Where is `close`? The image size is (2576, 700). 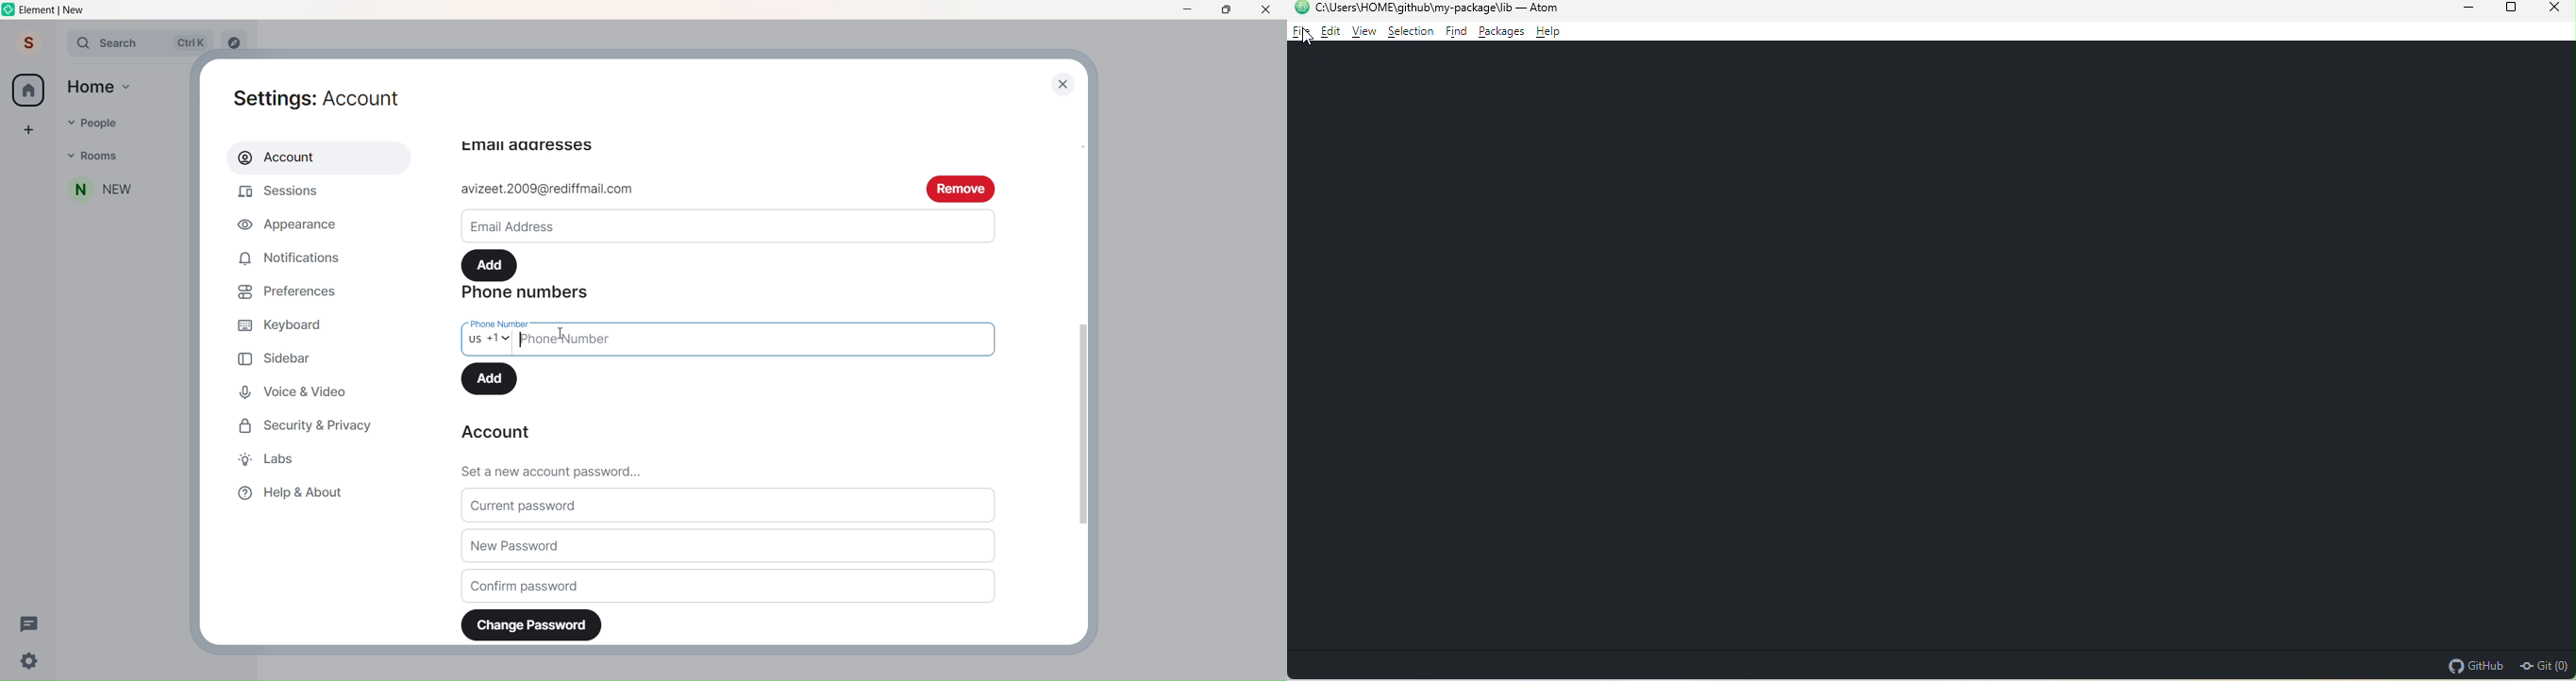
close is located at coordinates (1065, 86).